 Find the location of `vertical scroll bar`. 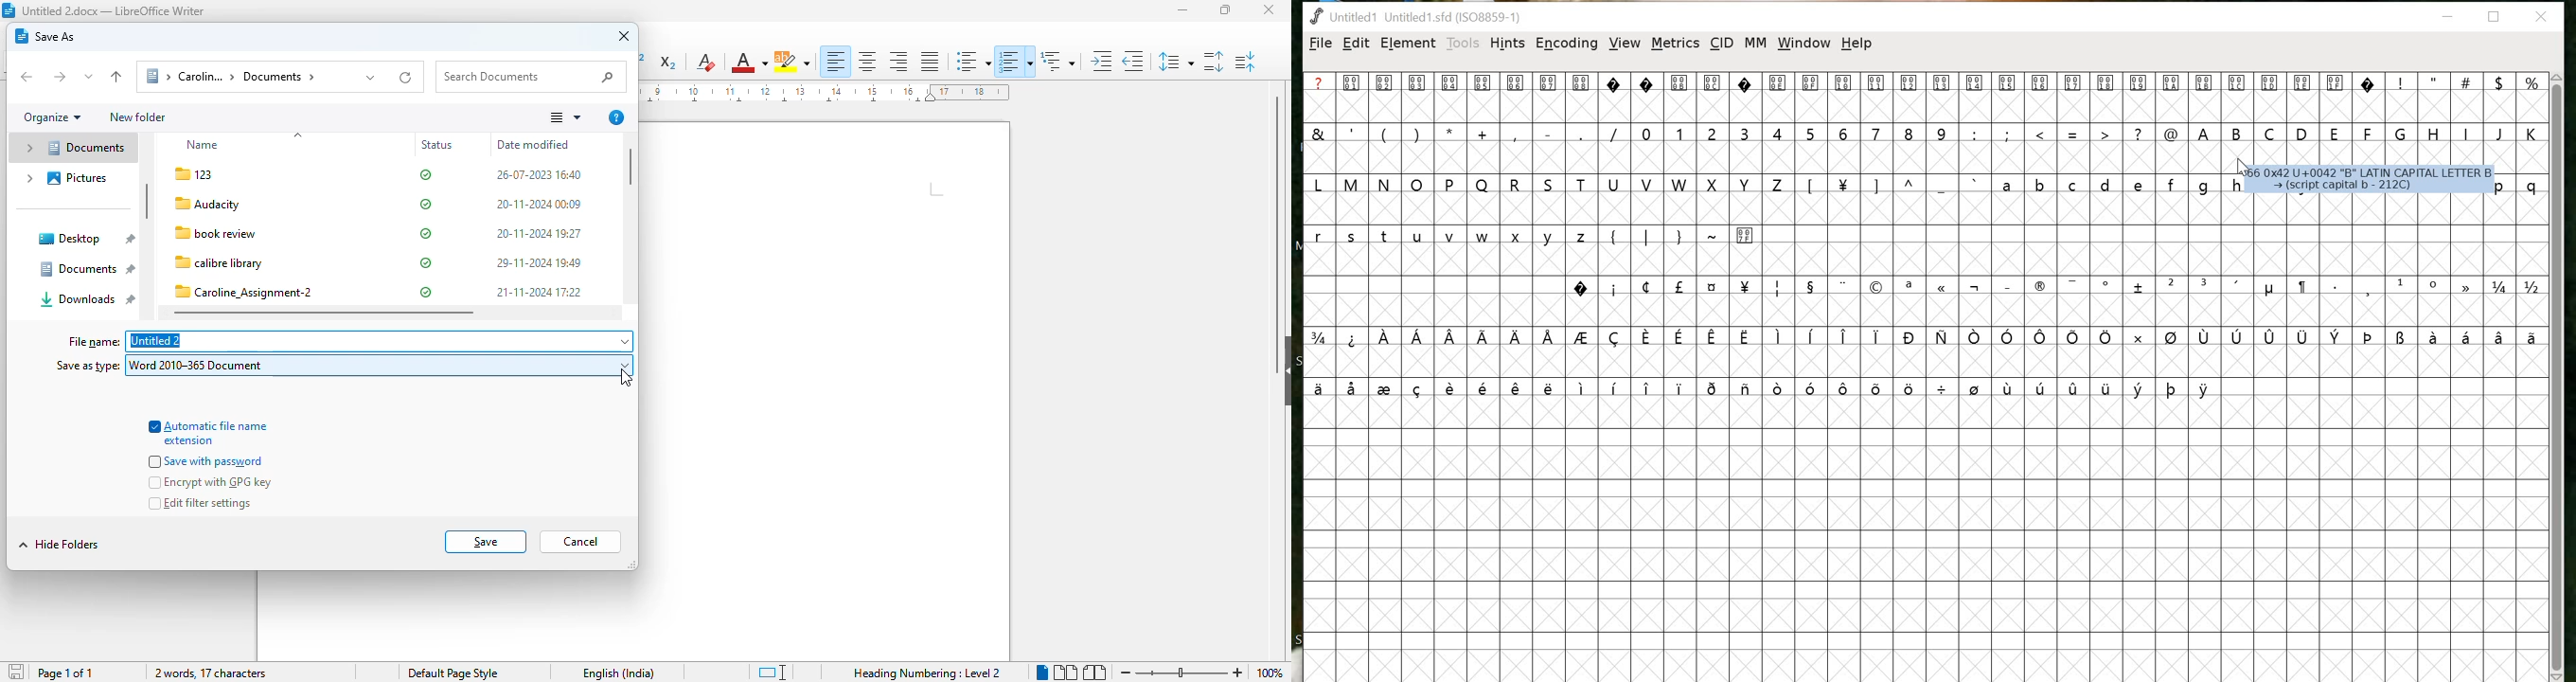

vertical scroll bar is located at coordinates (632, 167).